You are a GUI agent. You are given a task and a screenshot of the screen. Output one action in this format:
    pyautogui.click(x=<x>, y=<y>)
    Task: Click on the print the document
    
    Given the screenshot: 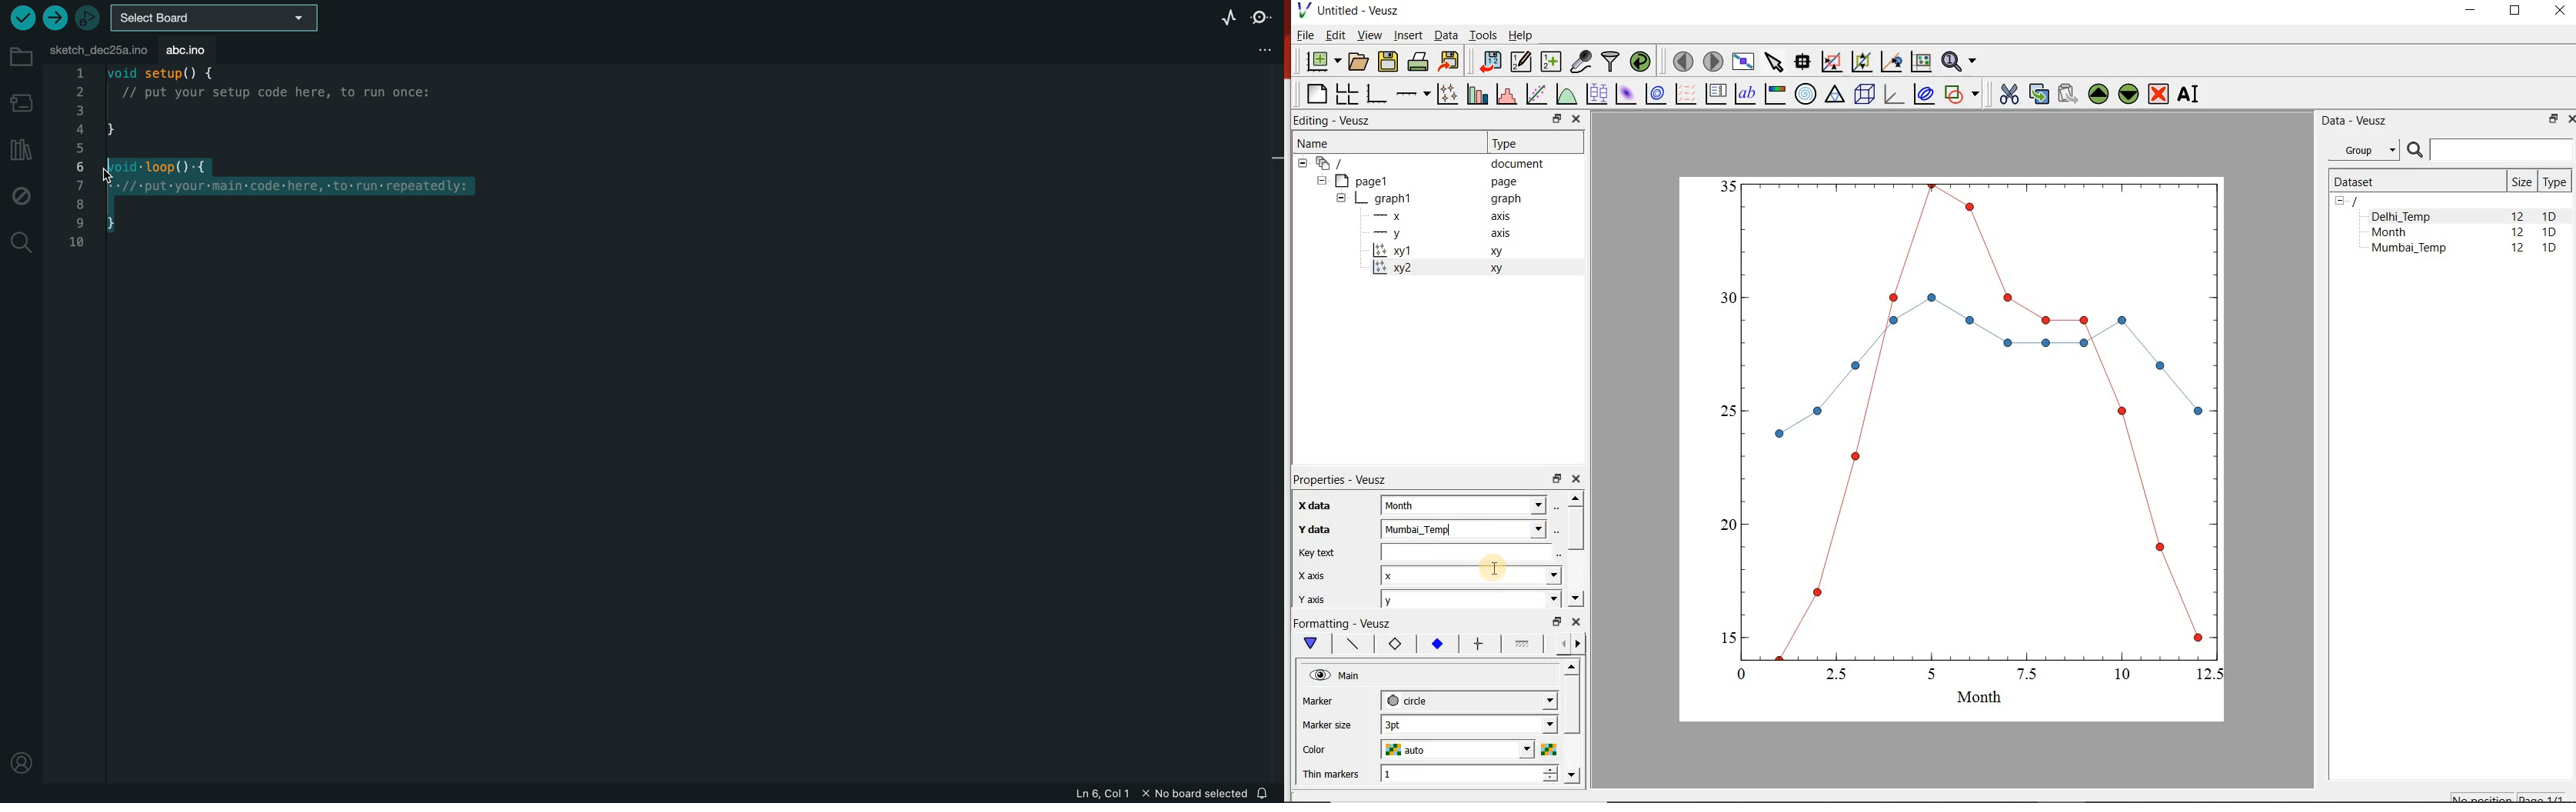 What is the action you would take?
    pyautogui.click(x=1418, y=62)
    